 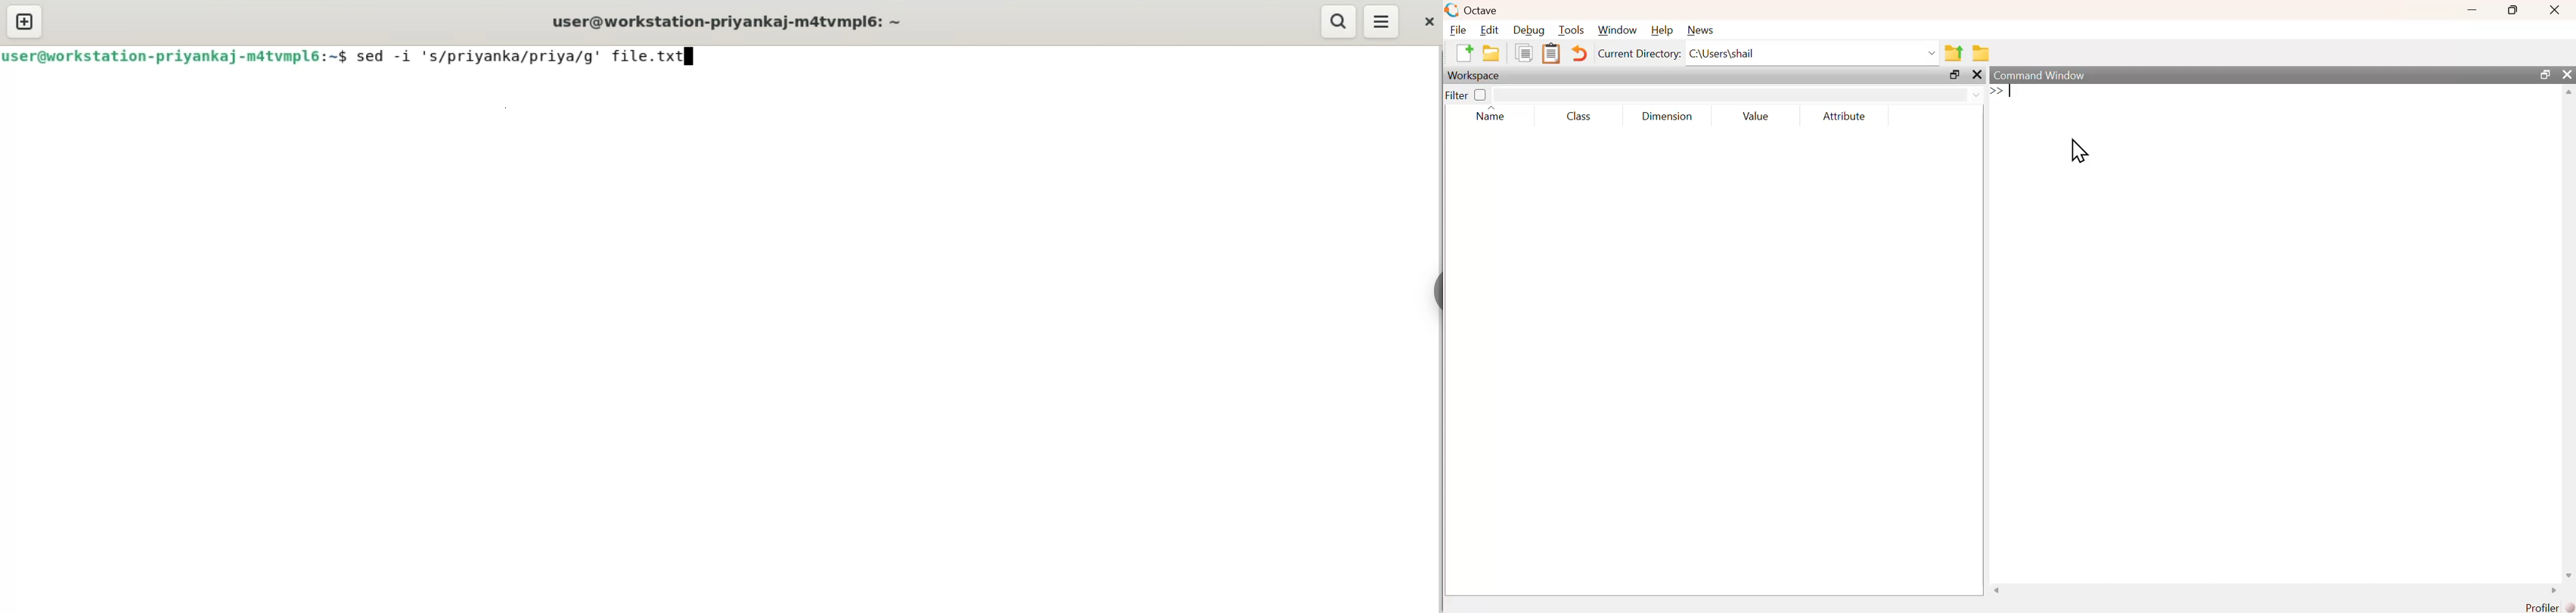 I want to click on file, so click(x=1459, y=30).